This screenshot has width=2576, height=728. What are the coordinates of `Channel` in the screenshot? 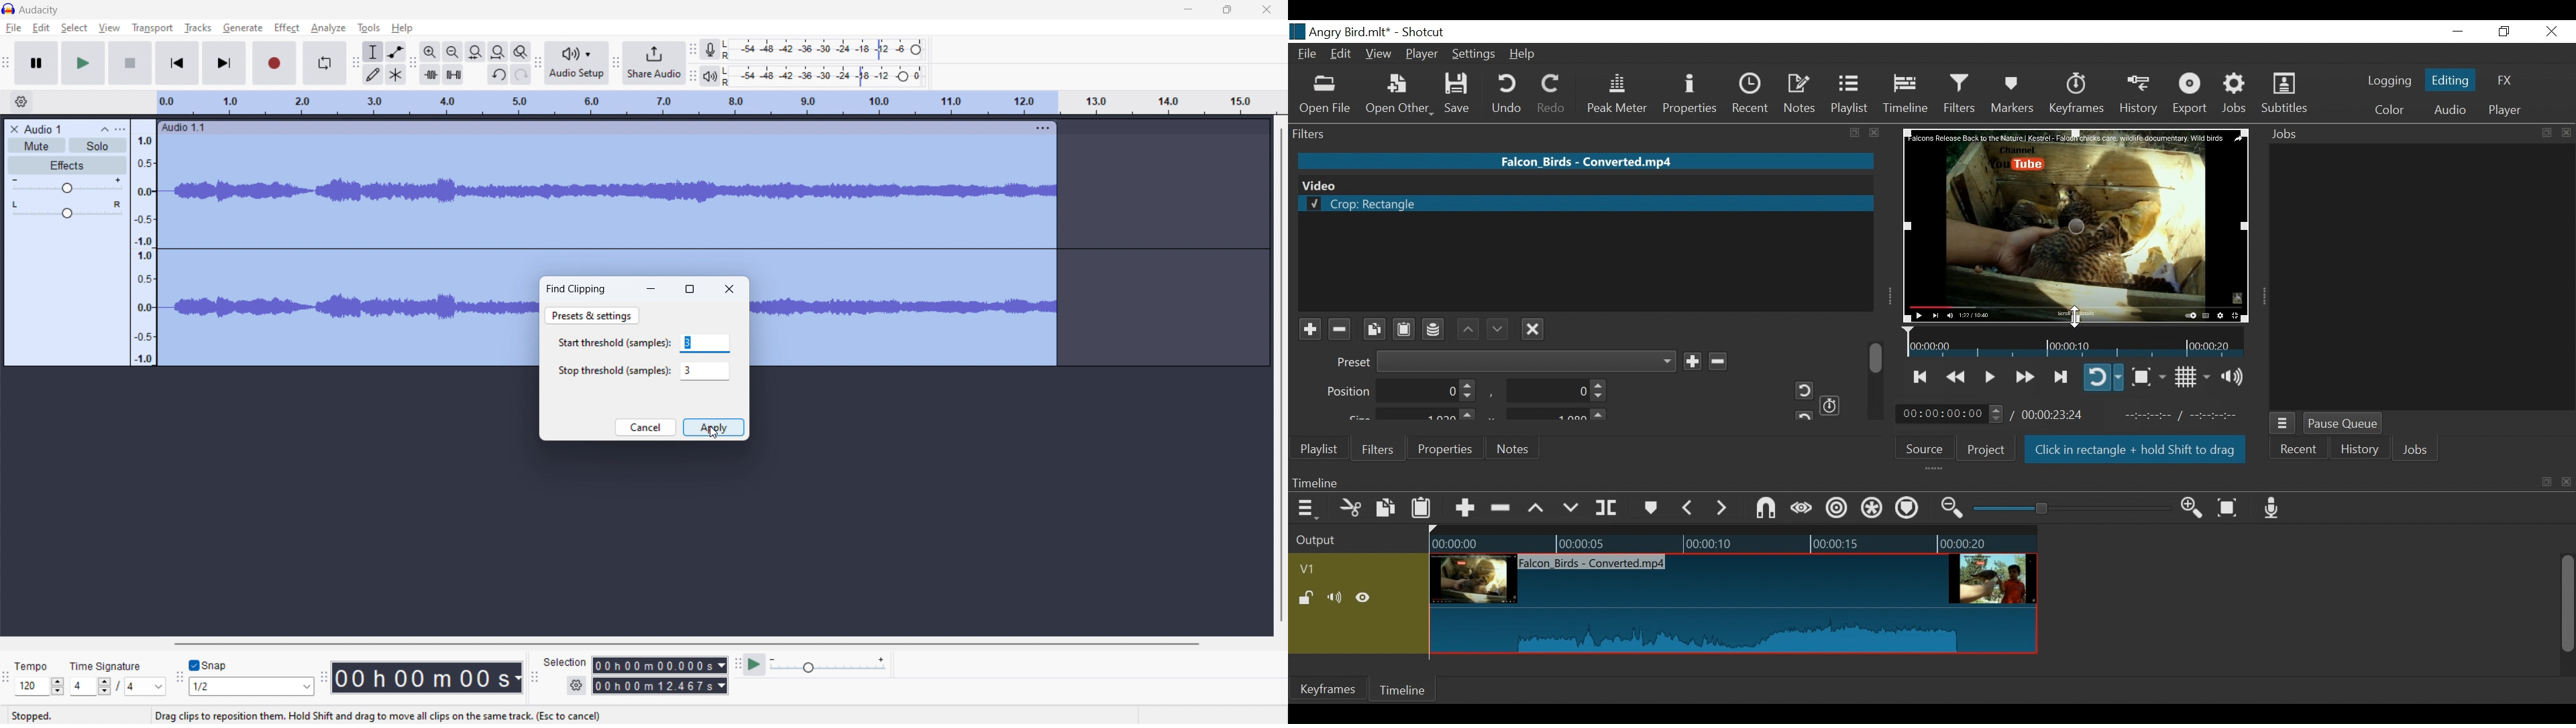 It's located at (1434, 331).